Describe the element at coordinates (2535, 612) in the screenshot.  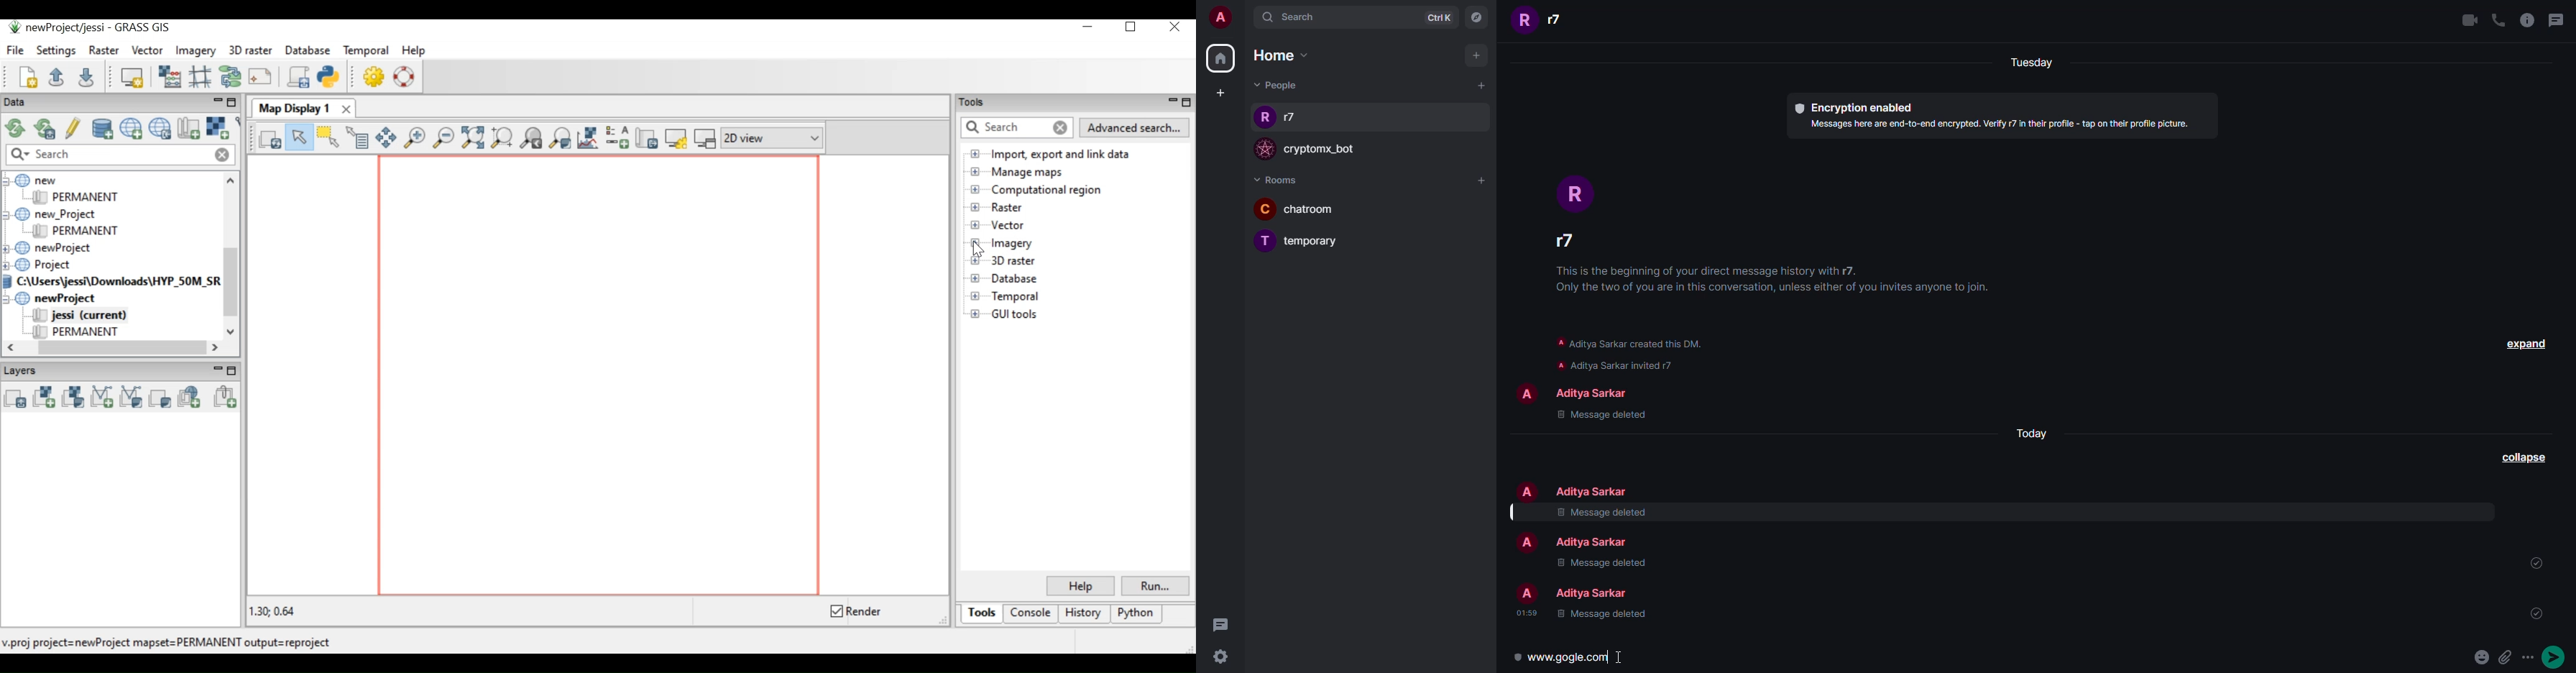
I see `sent` at that location.